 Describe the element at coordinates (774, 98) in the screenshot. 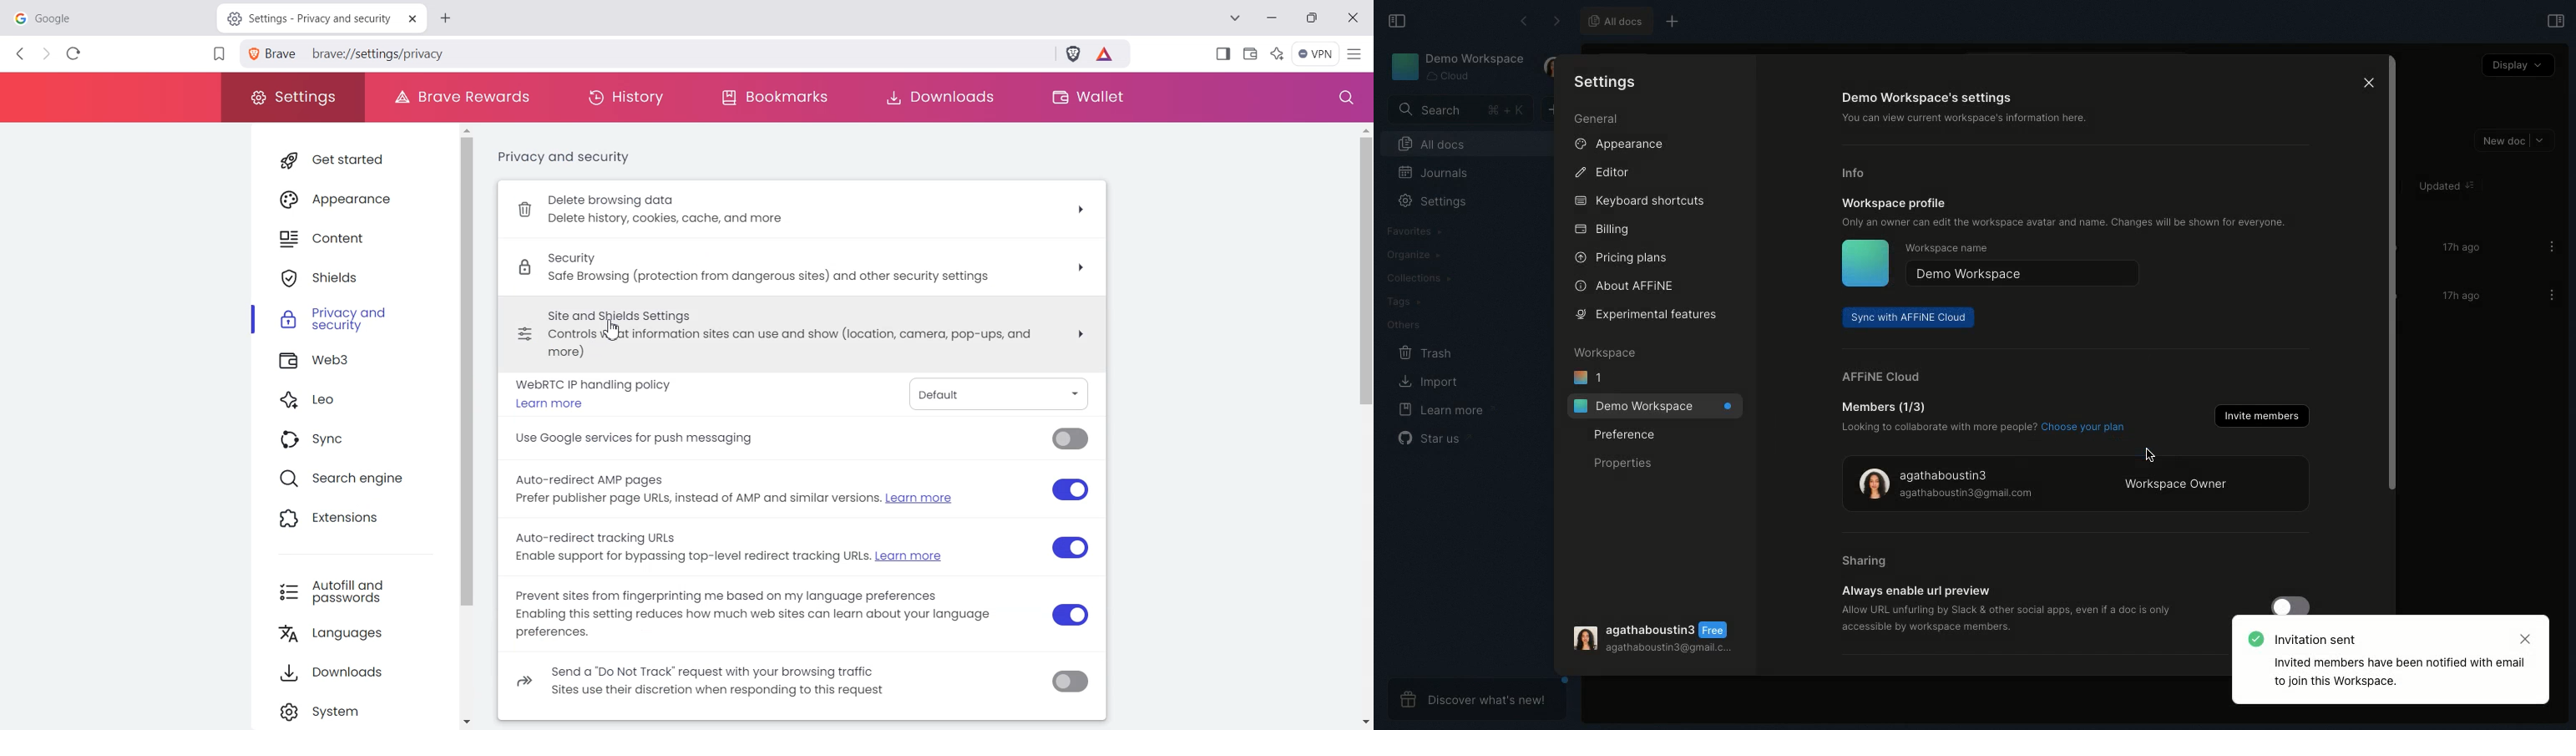

I see `Bookmarks` at that location.